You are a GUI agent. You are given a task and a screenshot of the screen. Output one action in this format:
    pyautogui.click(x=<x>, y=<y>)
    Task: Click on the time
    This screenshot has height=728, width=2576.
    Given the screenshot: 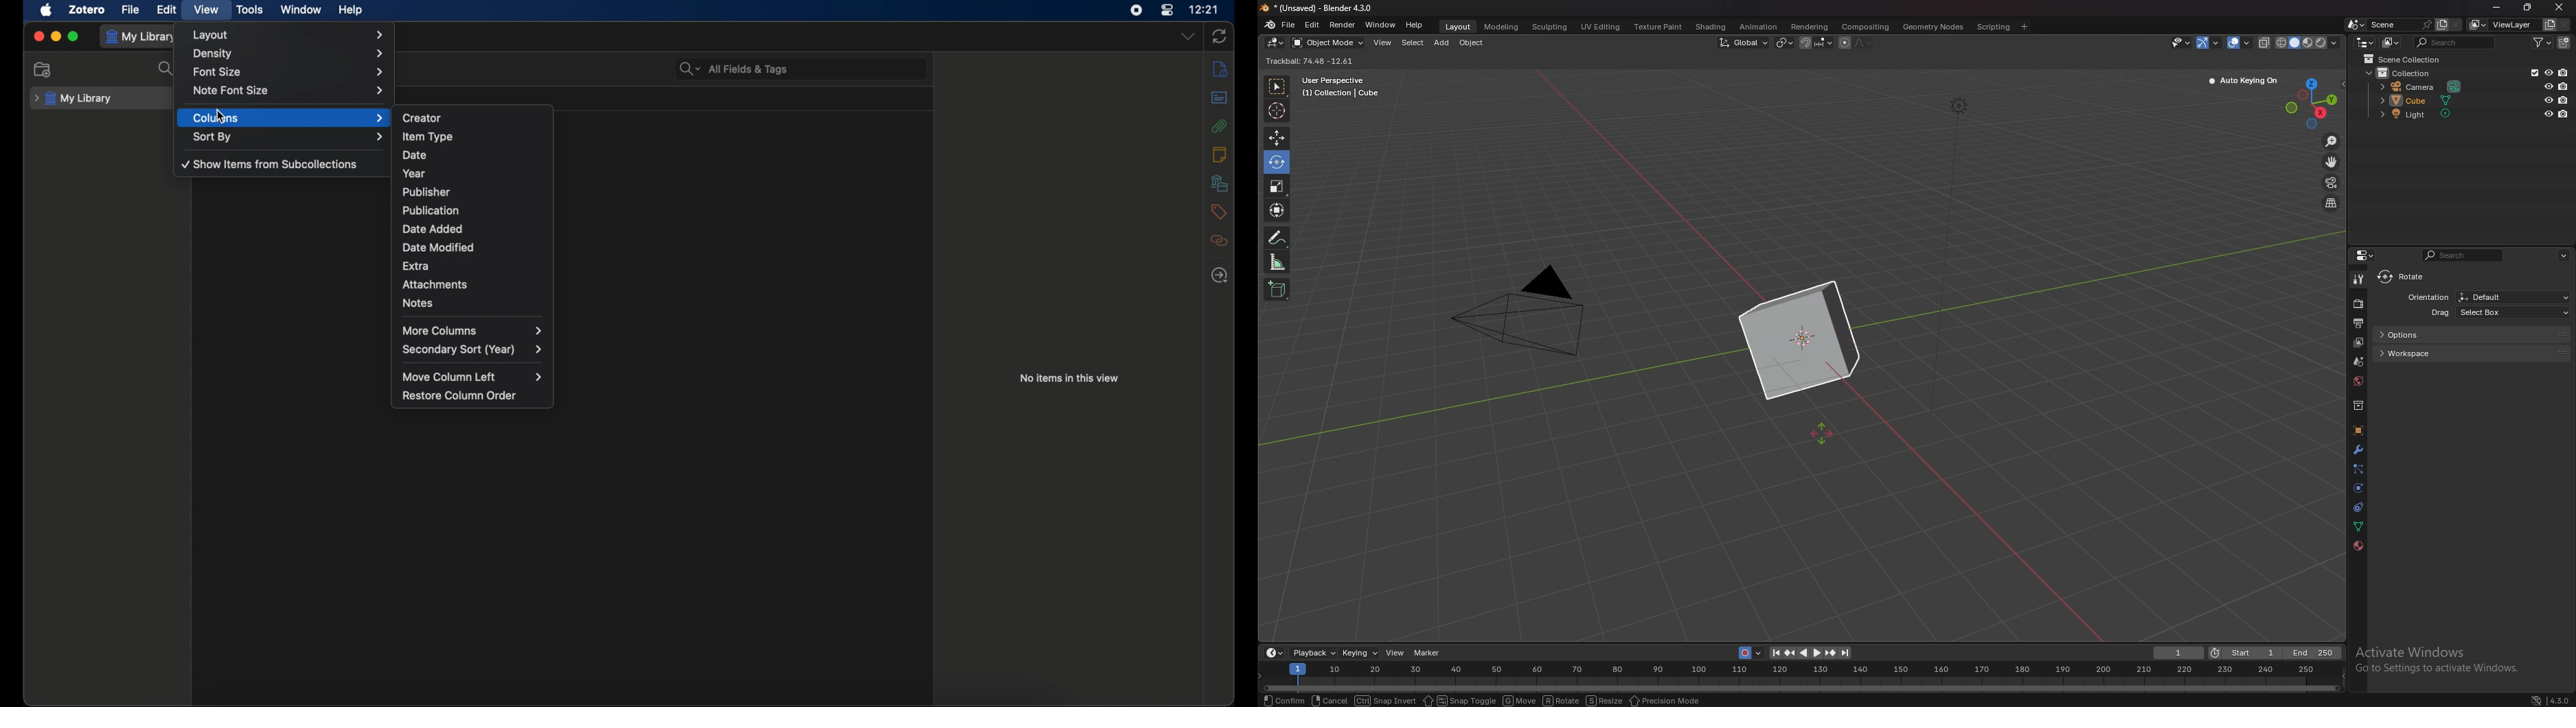 What is the action you would take?
    pyautogui.click(x=1204, y=9)
    